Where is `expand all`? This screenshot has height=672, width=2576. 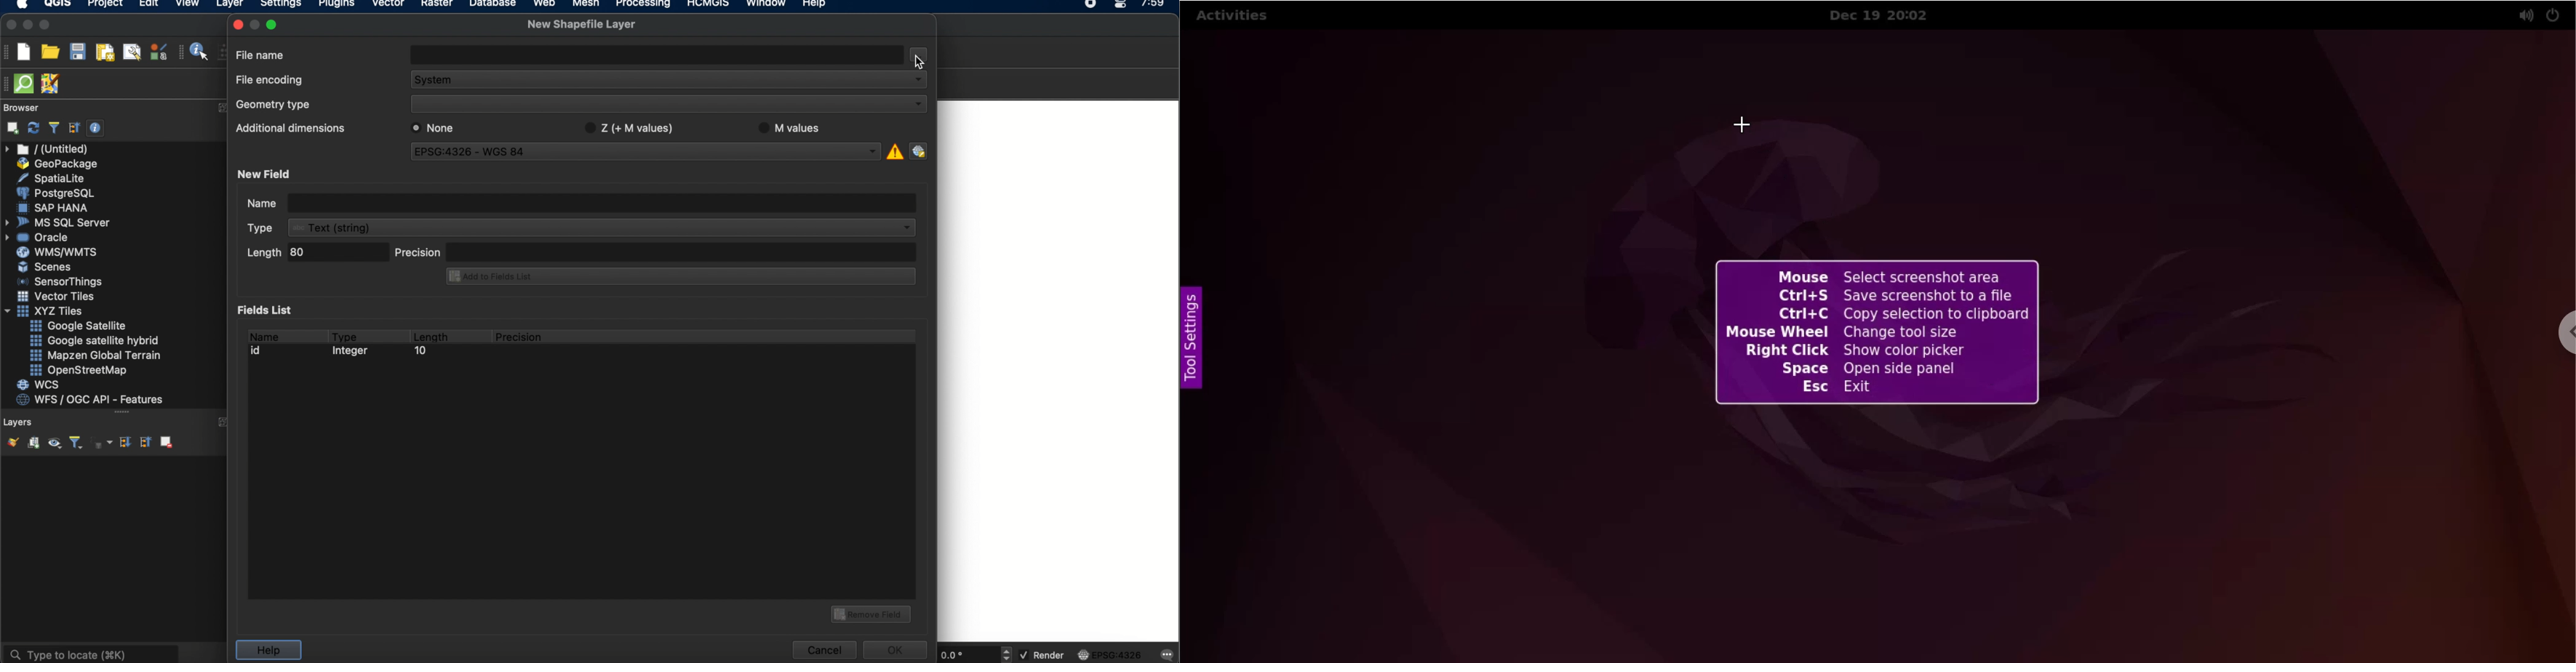
expand all is located at coordinates (123, 443).